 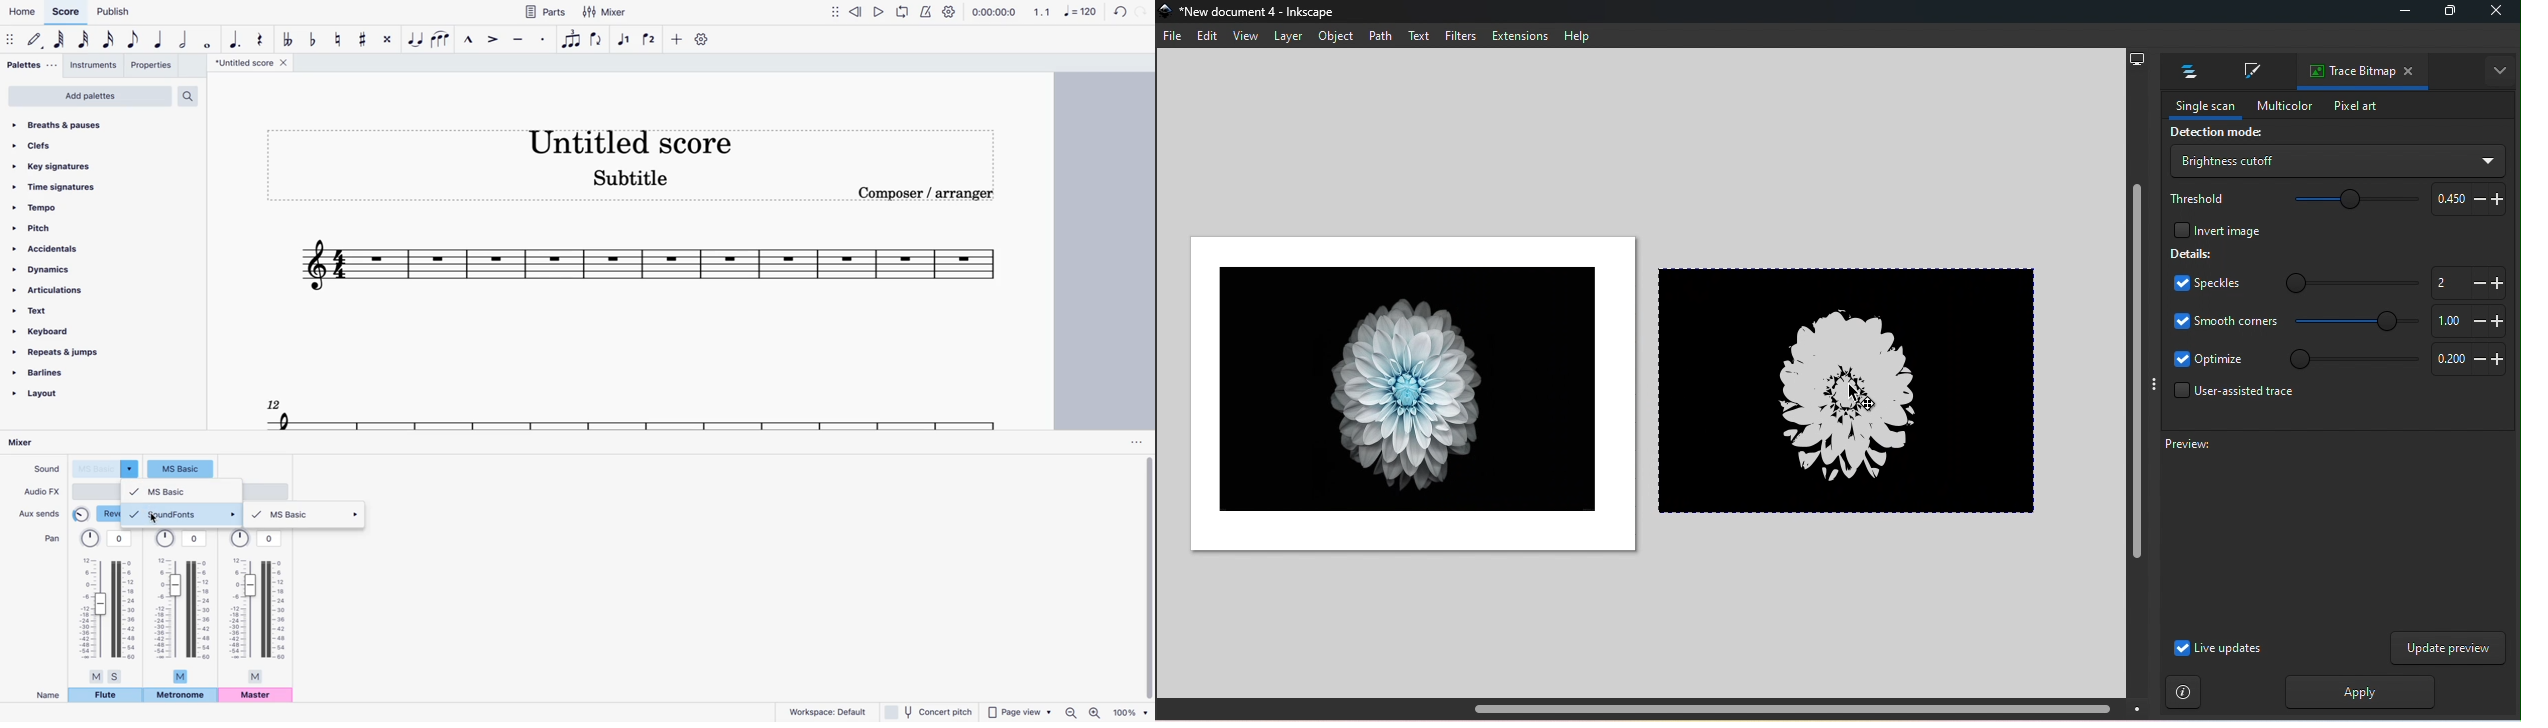 I want to click on Extensions, so click(x=1522, y=36).